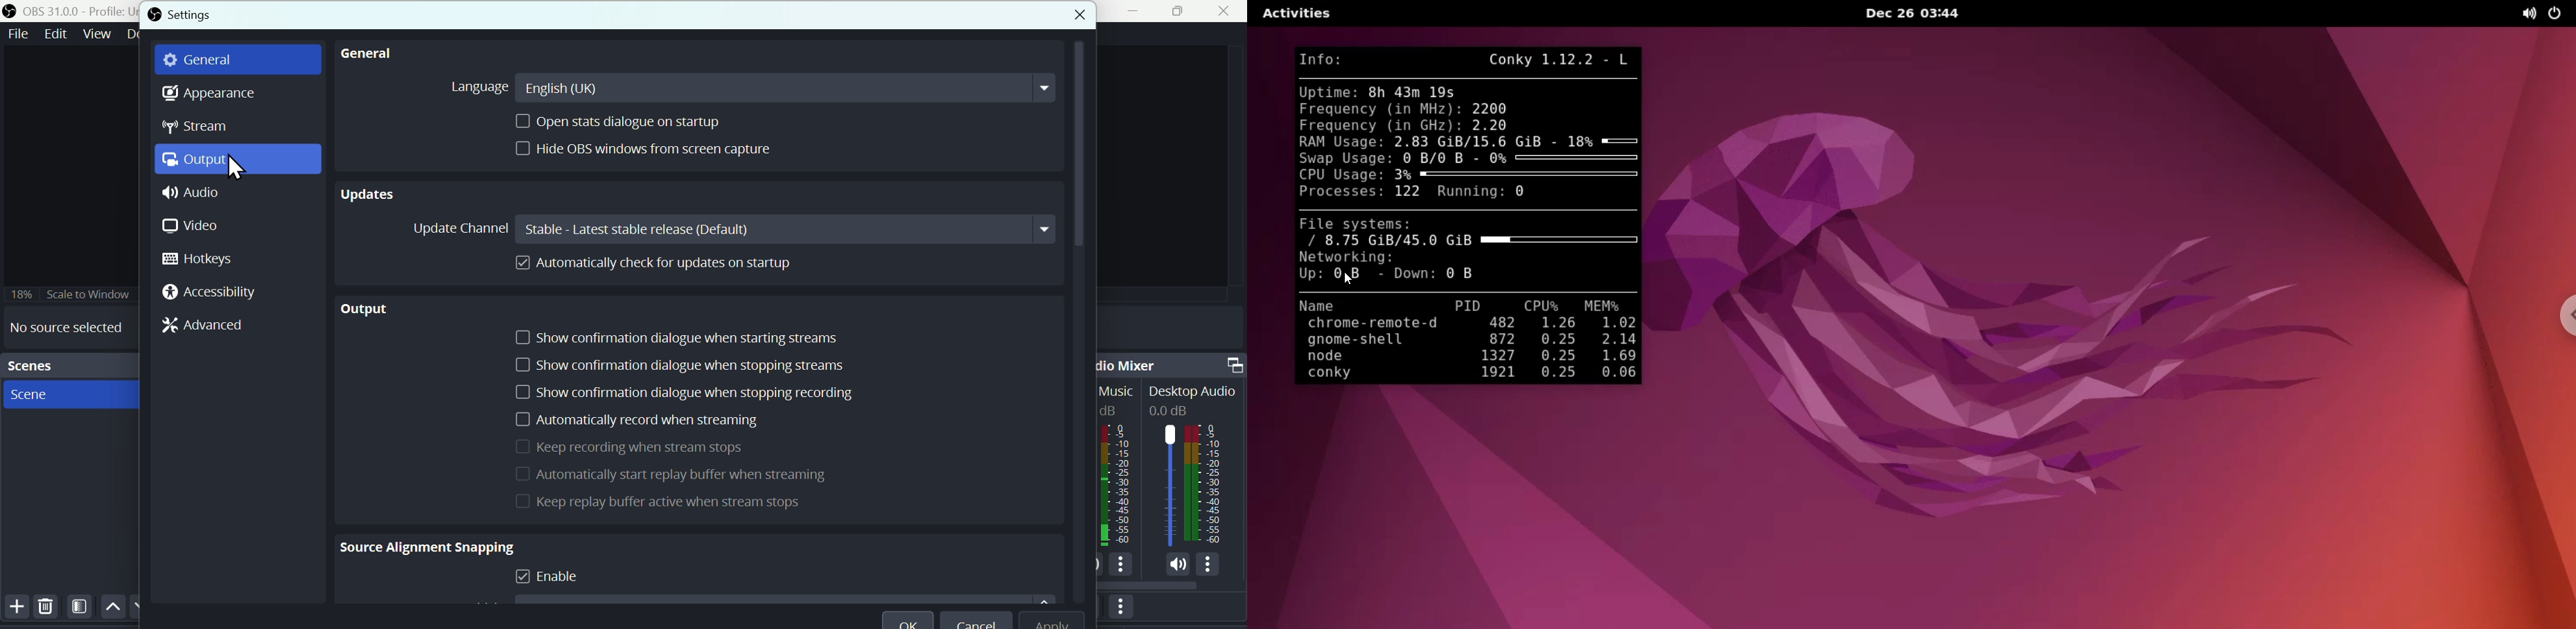 The height and width of the screenshot is (644, 2576). I want to click on hotkeys, so click(201, 260).